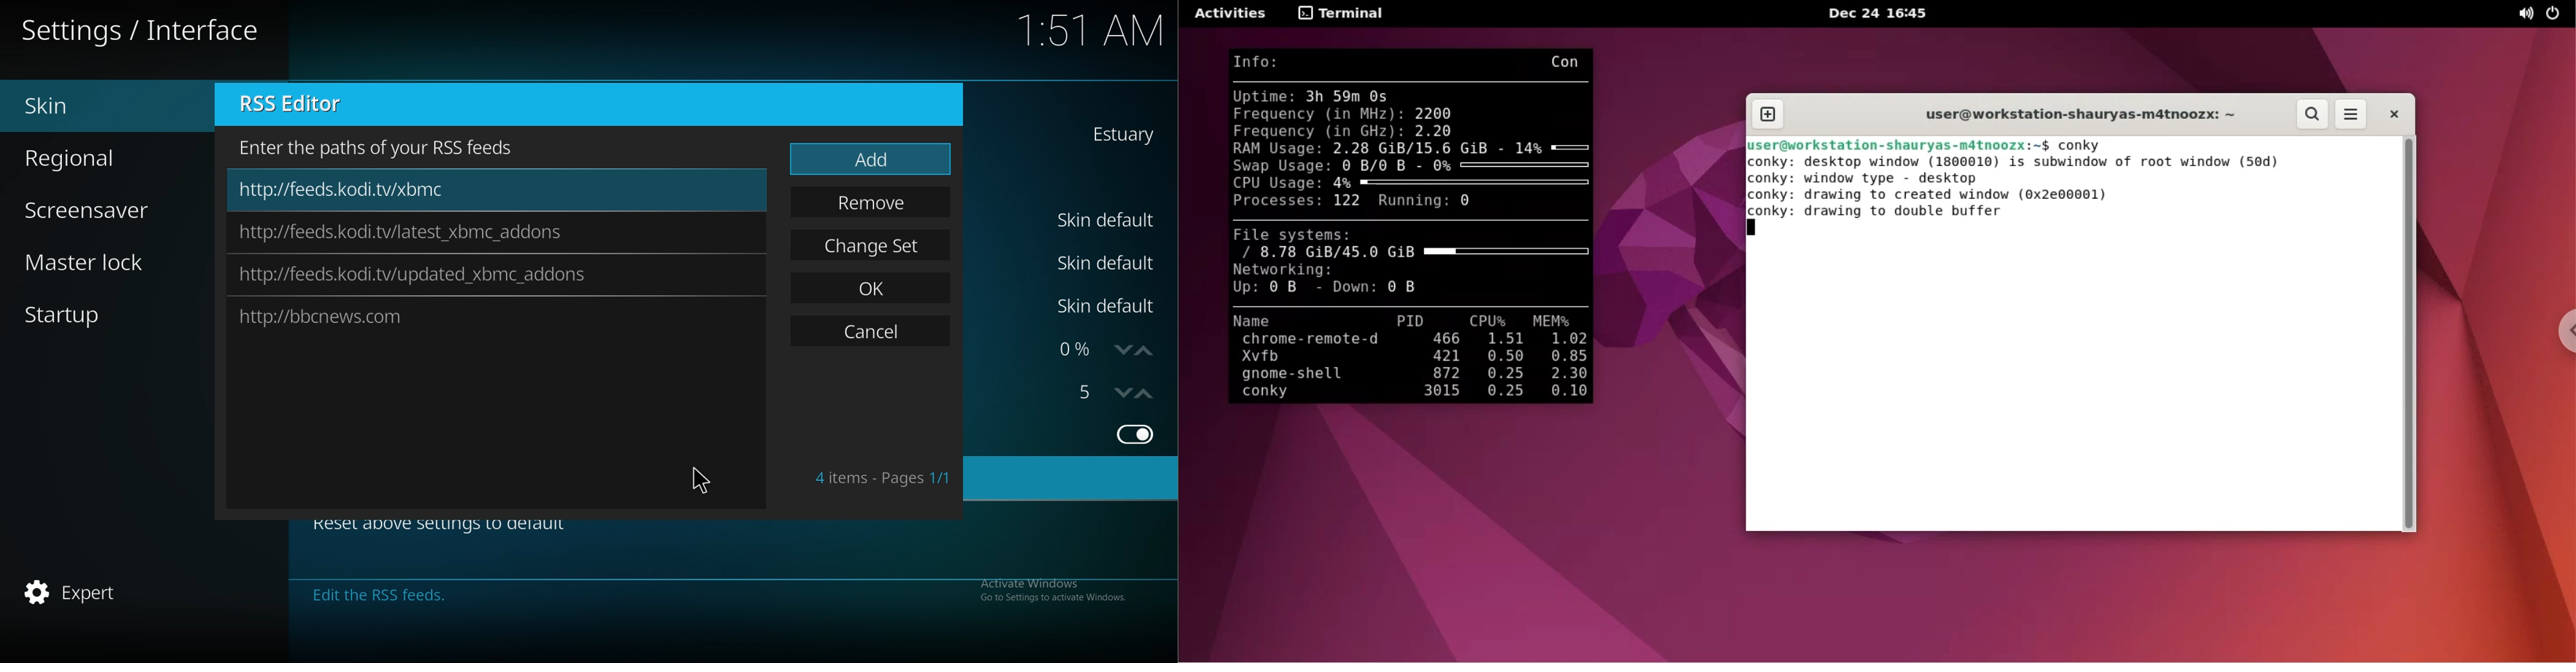  I want to click on show rss feeds, so click(1134, 434).